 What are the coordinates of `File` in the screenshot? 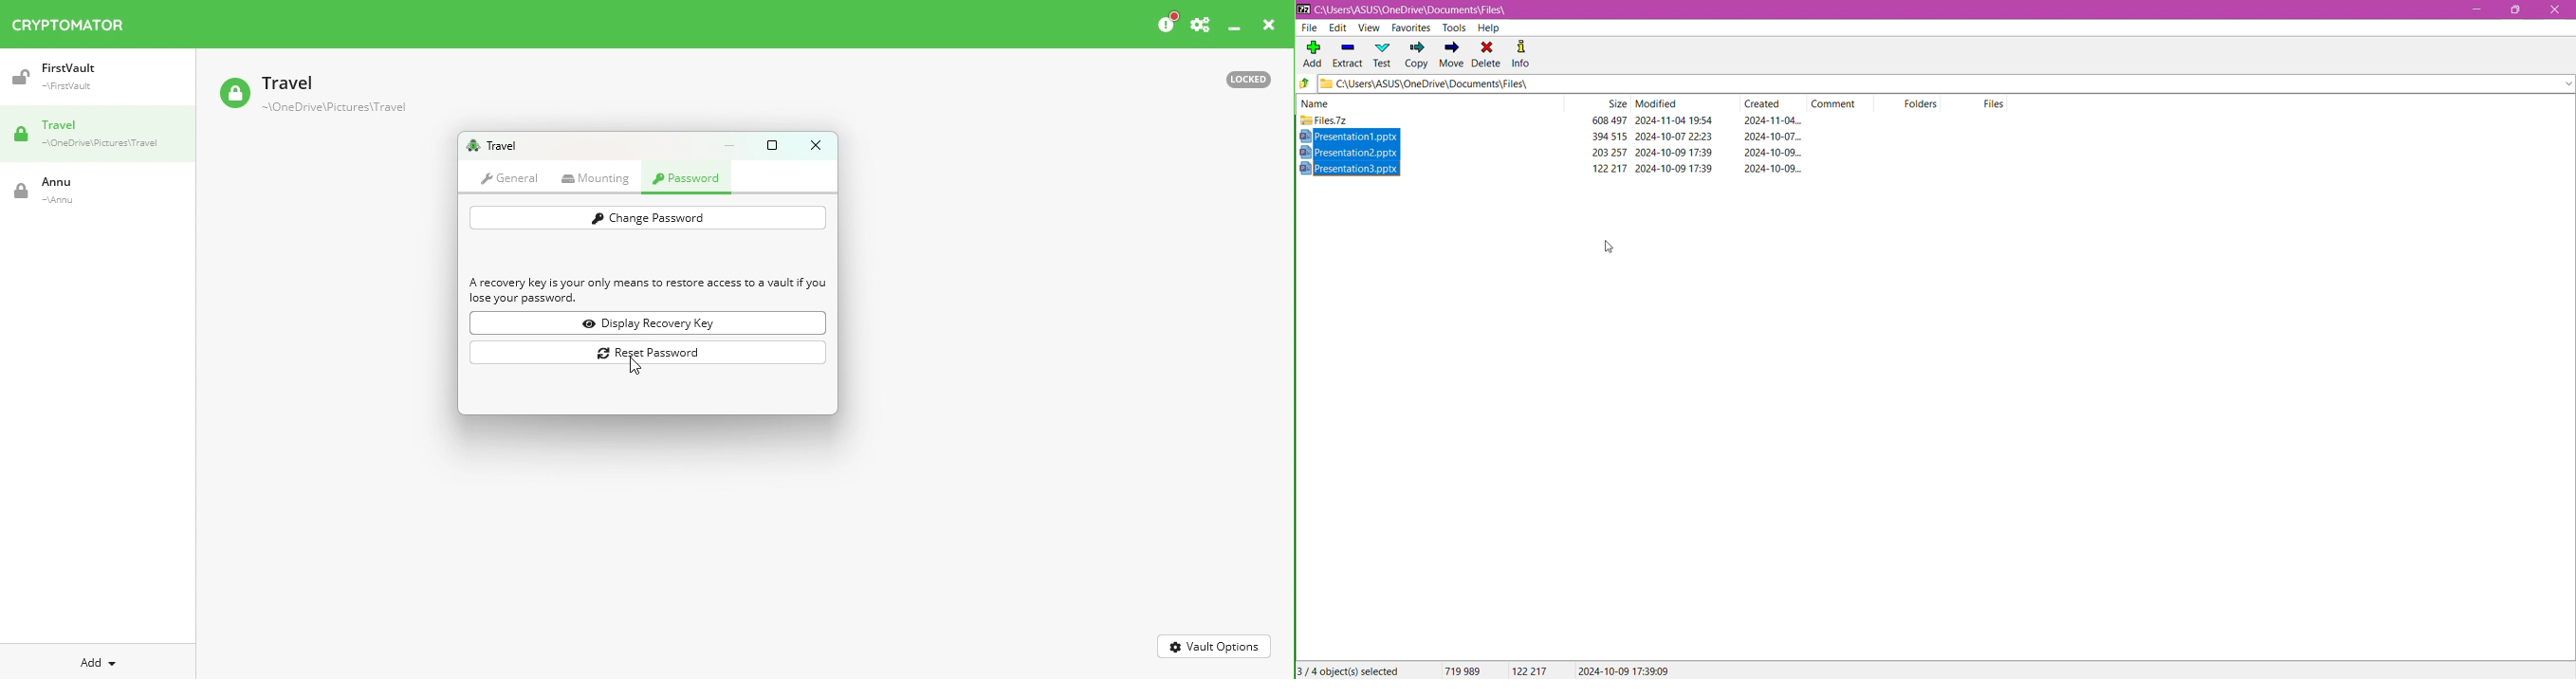 It's located at (1311, 28).